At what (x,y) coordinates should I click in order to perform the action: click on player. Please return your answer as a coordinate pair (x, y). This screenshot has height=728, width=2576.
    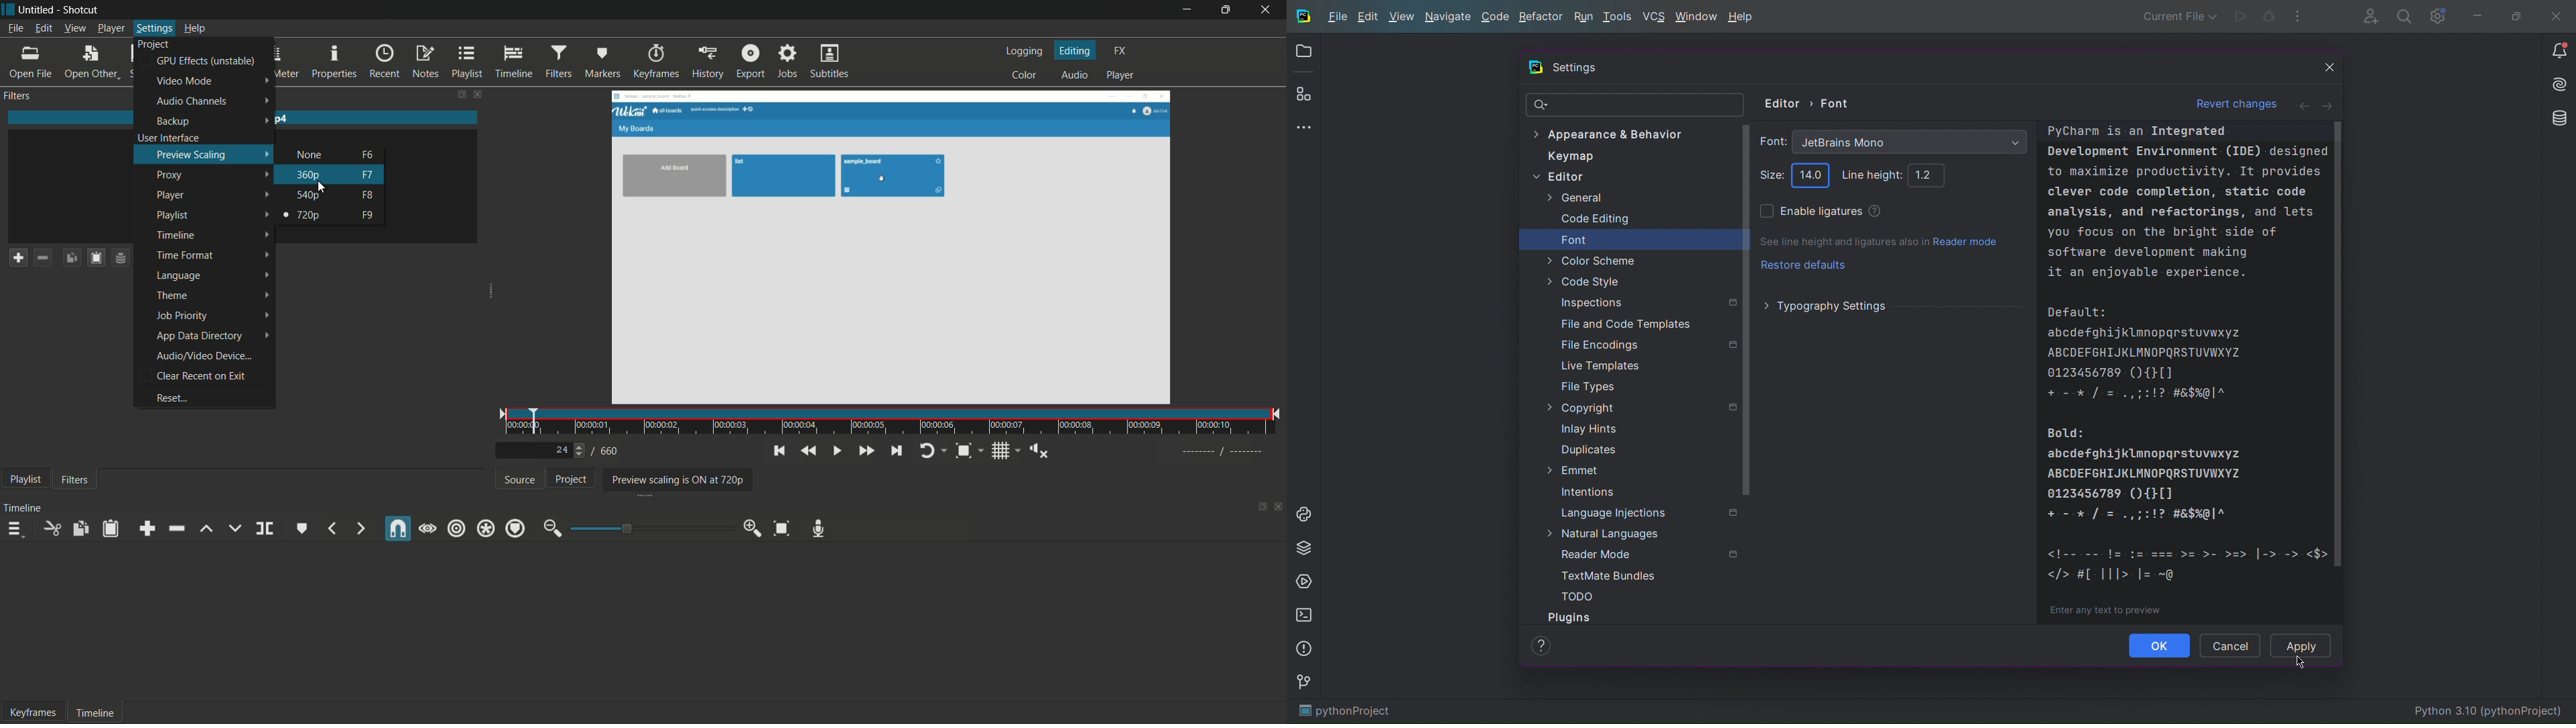
    Looking at the image, I should click on (172, 195).